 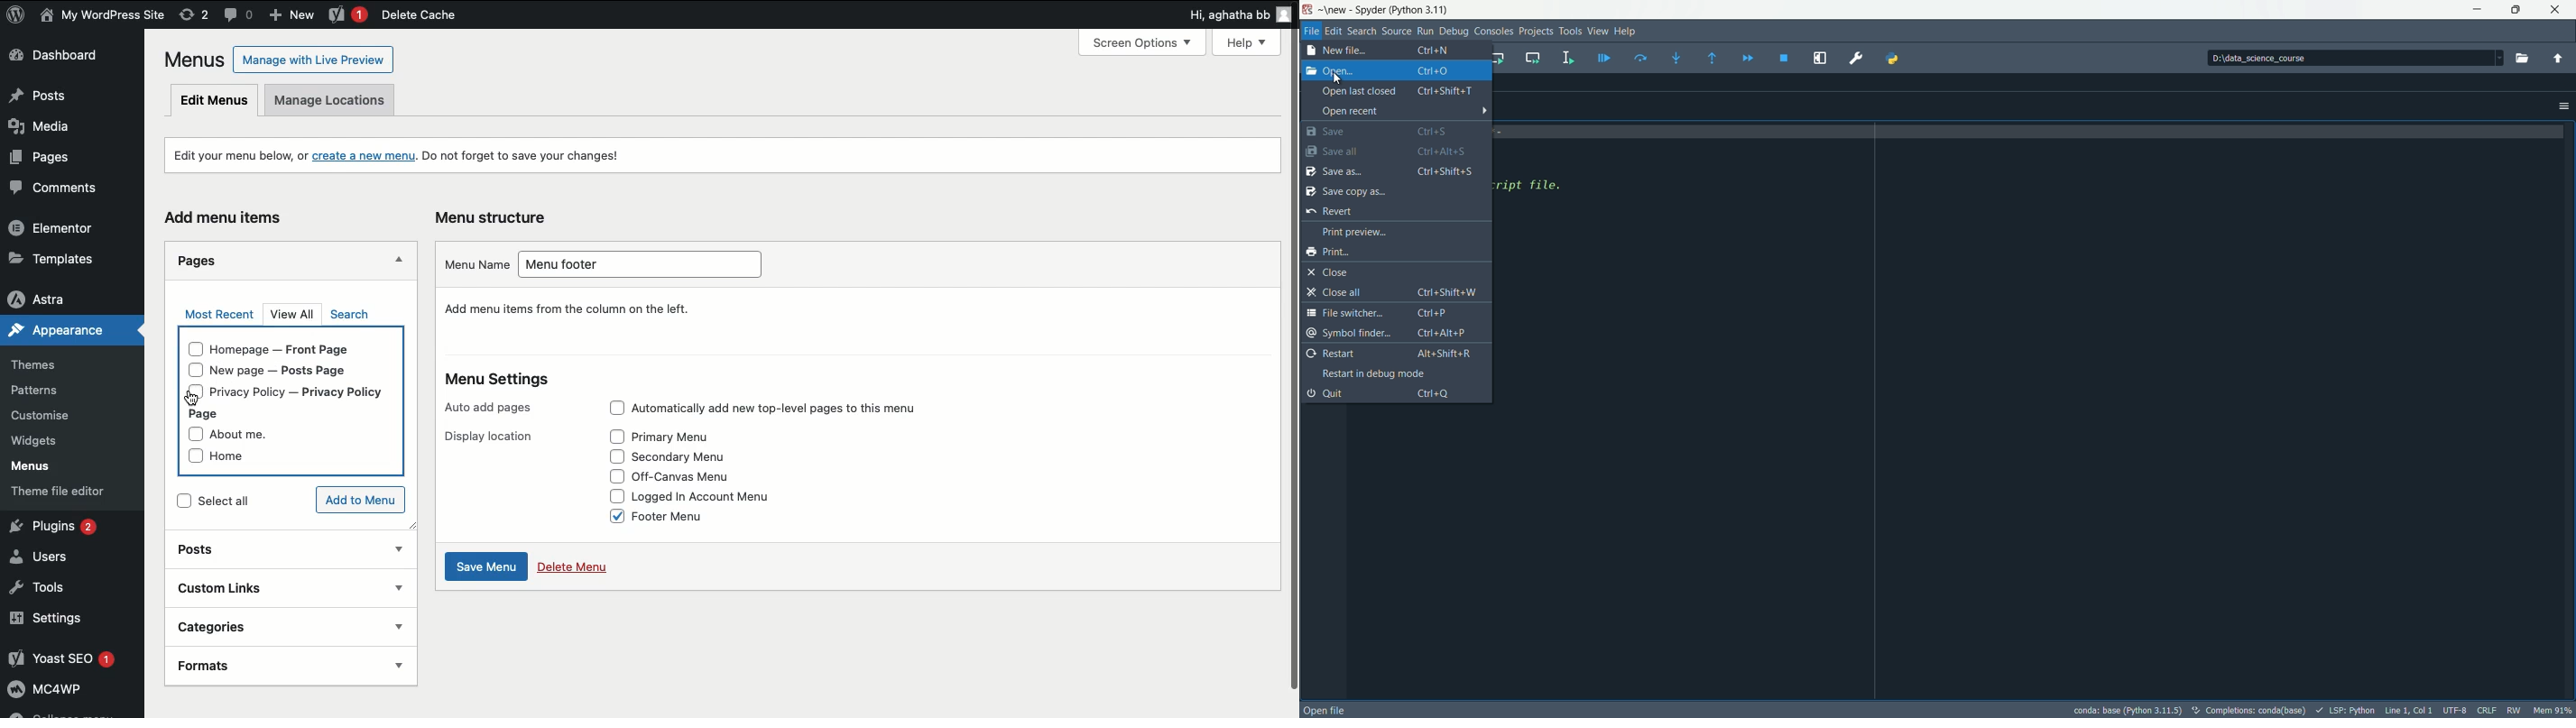 I want to click on Delete cache, so click(x=418, y=15).